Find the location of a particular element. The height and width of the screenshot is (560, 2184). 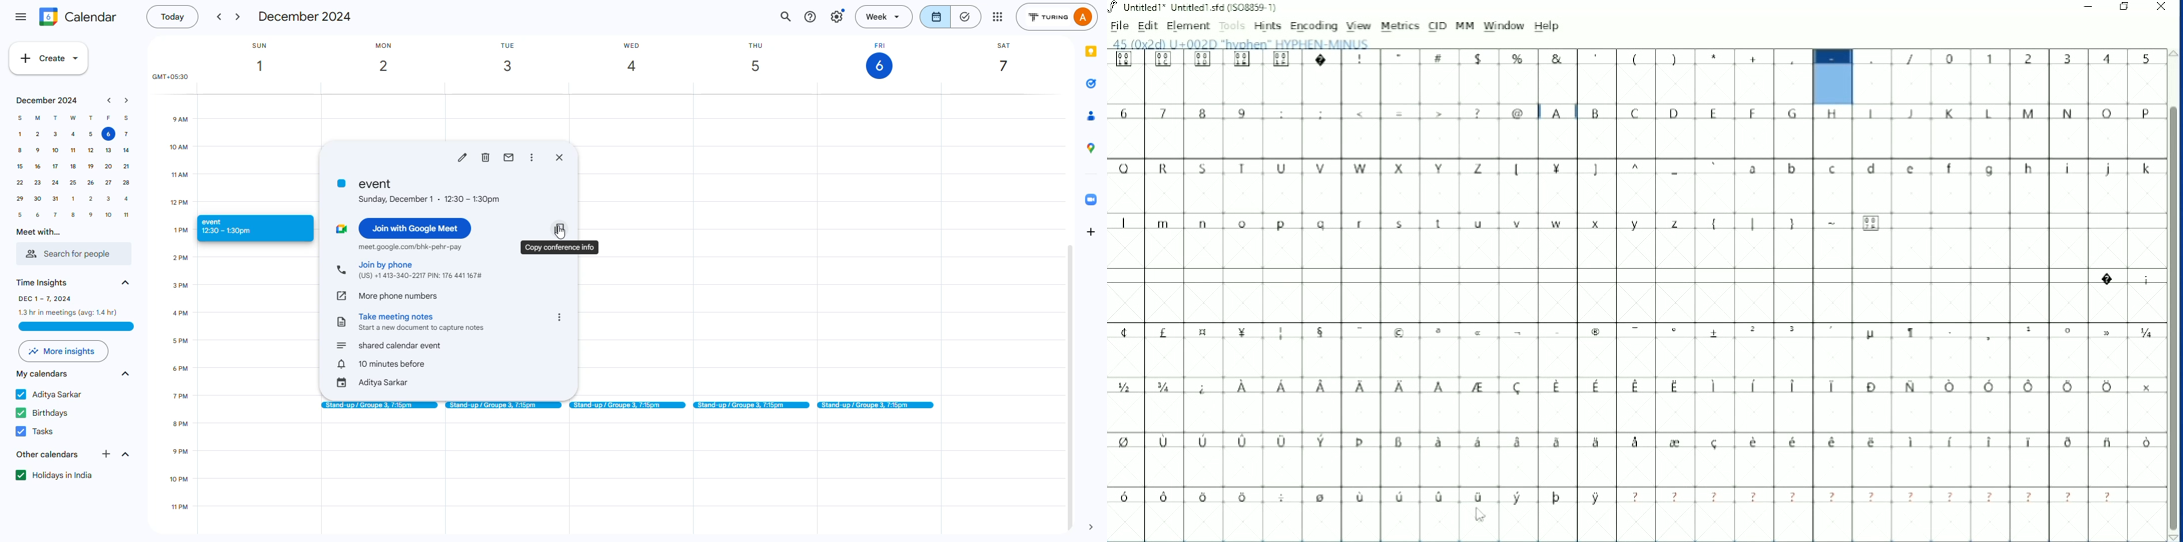

copy is located at coordinates (560, 247).